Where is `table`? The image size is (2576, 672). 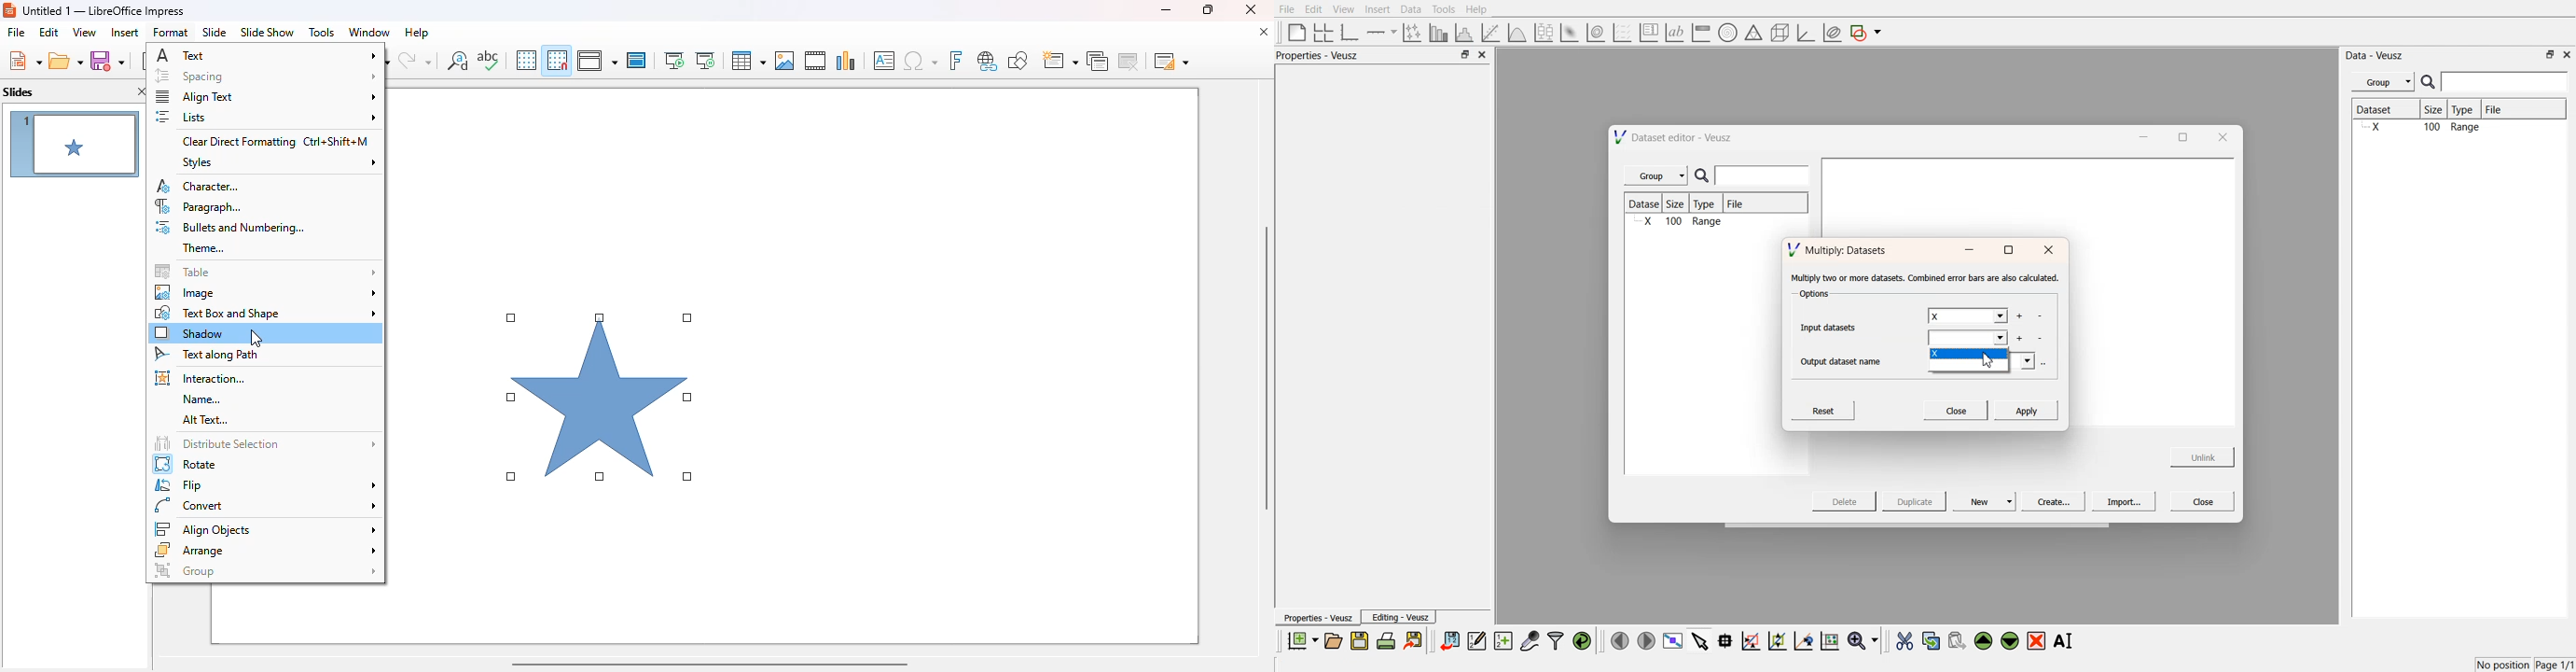 table is located at coordinates (747, 61).